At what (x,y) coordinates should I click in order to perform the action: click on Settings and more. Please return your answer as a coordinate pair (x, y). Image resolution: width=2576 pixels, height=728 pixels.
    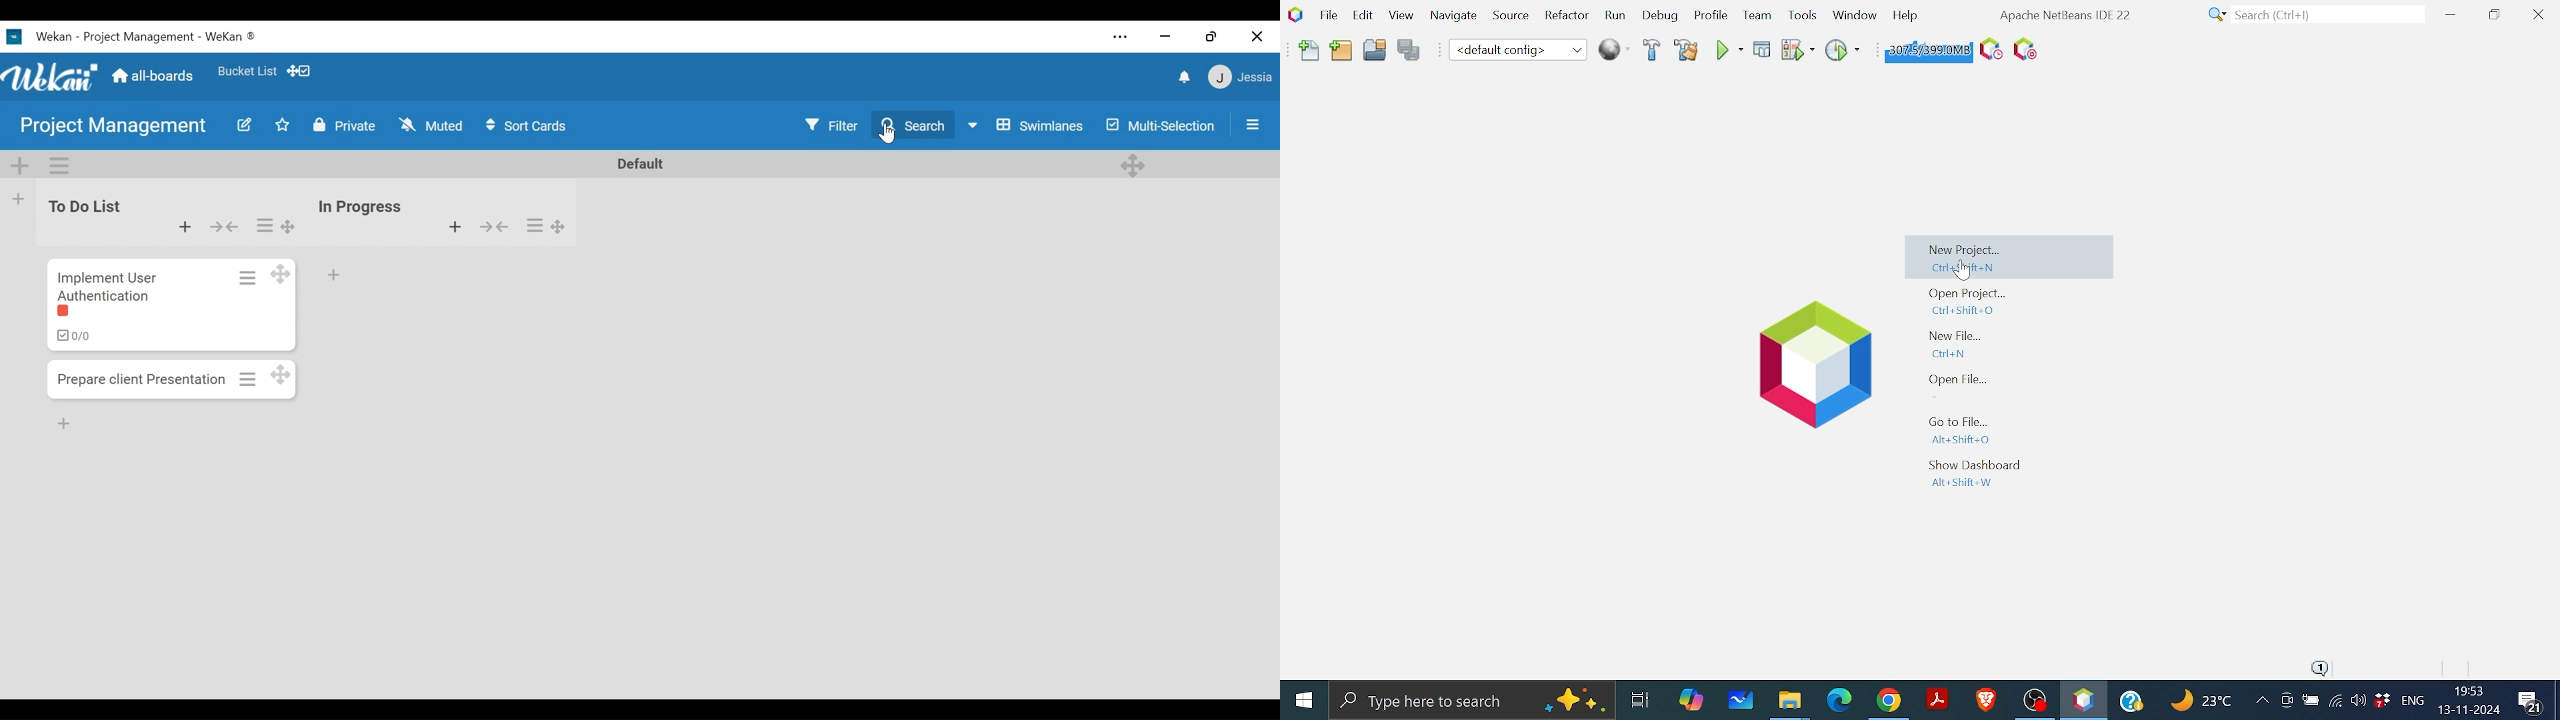
    Looking at the image, I should click on (1121, 38).